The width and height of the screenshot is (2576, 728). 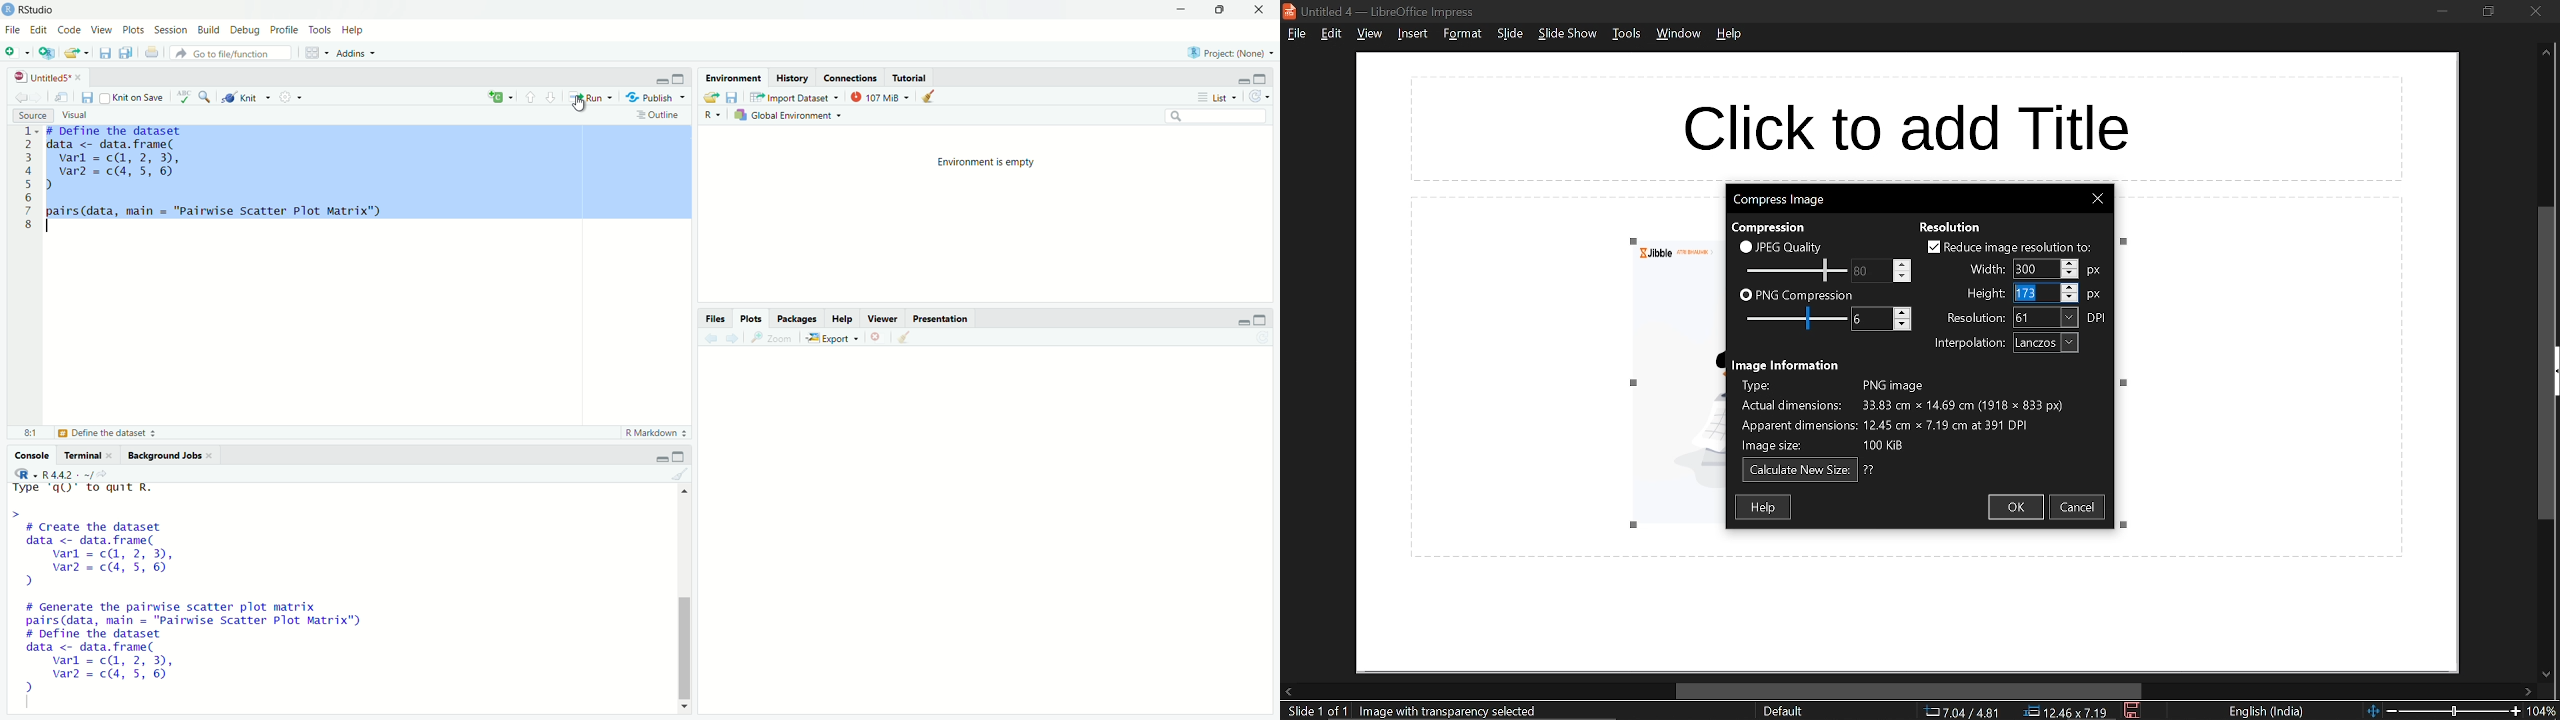 What do you see at coordinates (39, 96) in the screenshot?
I see `Go forward to the next source location (Ctrl + F10)` at bounding box center [39, 96].